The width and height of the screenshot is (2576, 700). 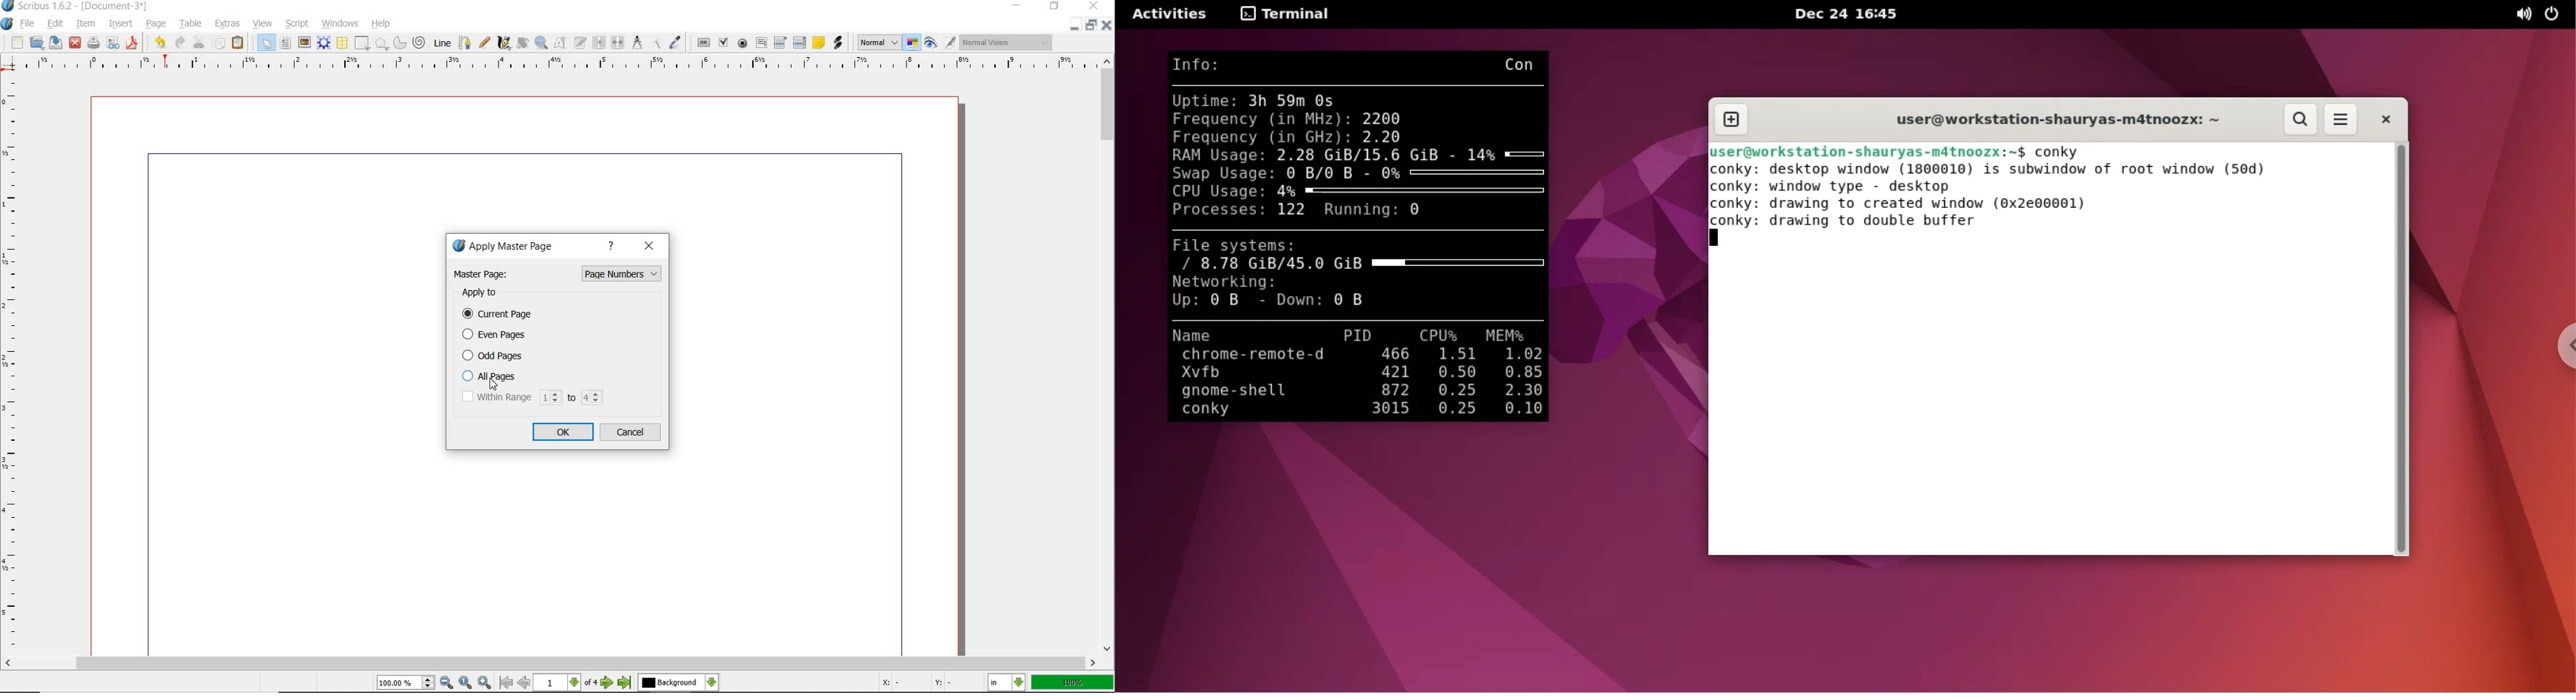 What do you see at coordinates (219, 42) in the screenshot?
I see `copy` at bounding box center [219, 42].